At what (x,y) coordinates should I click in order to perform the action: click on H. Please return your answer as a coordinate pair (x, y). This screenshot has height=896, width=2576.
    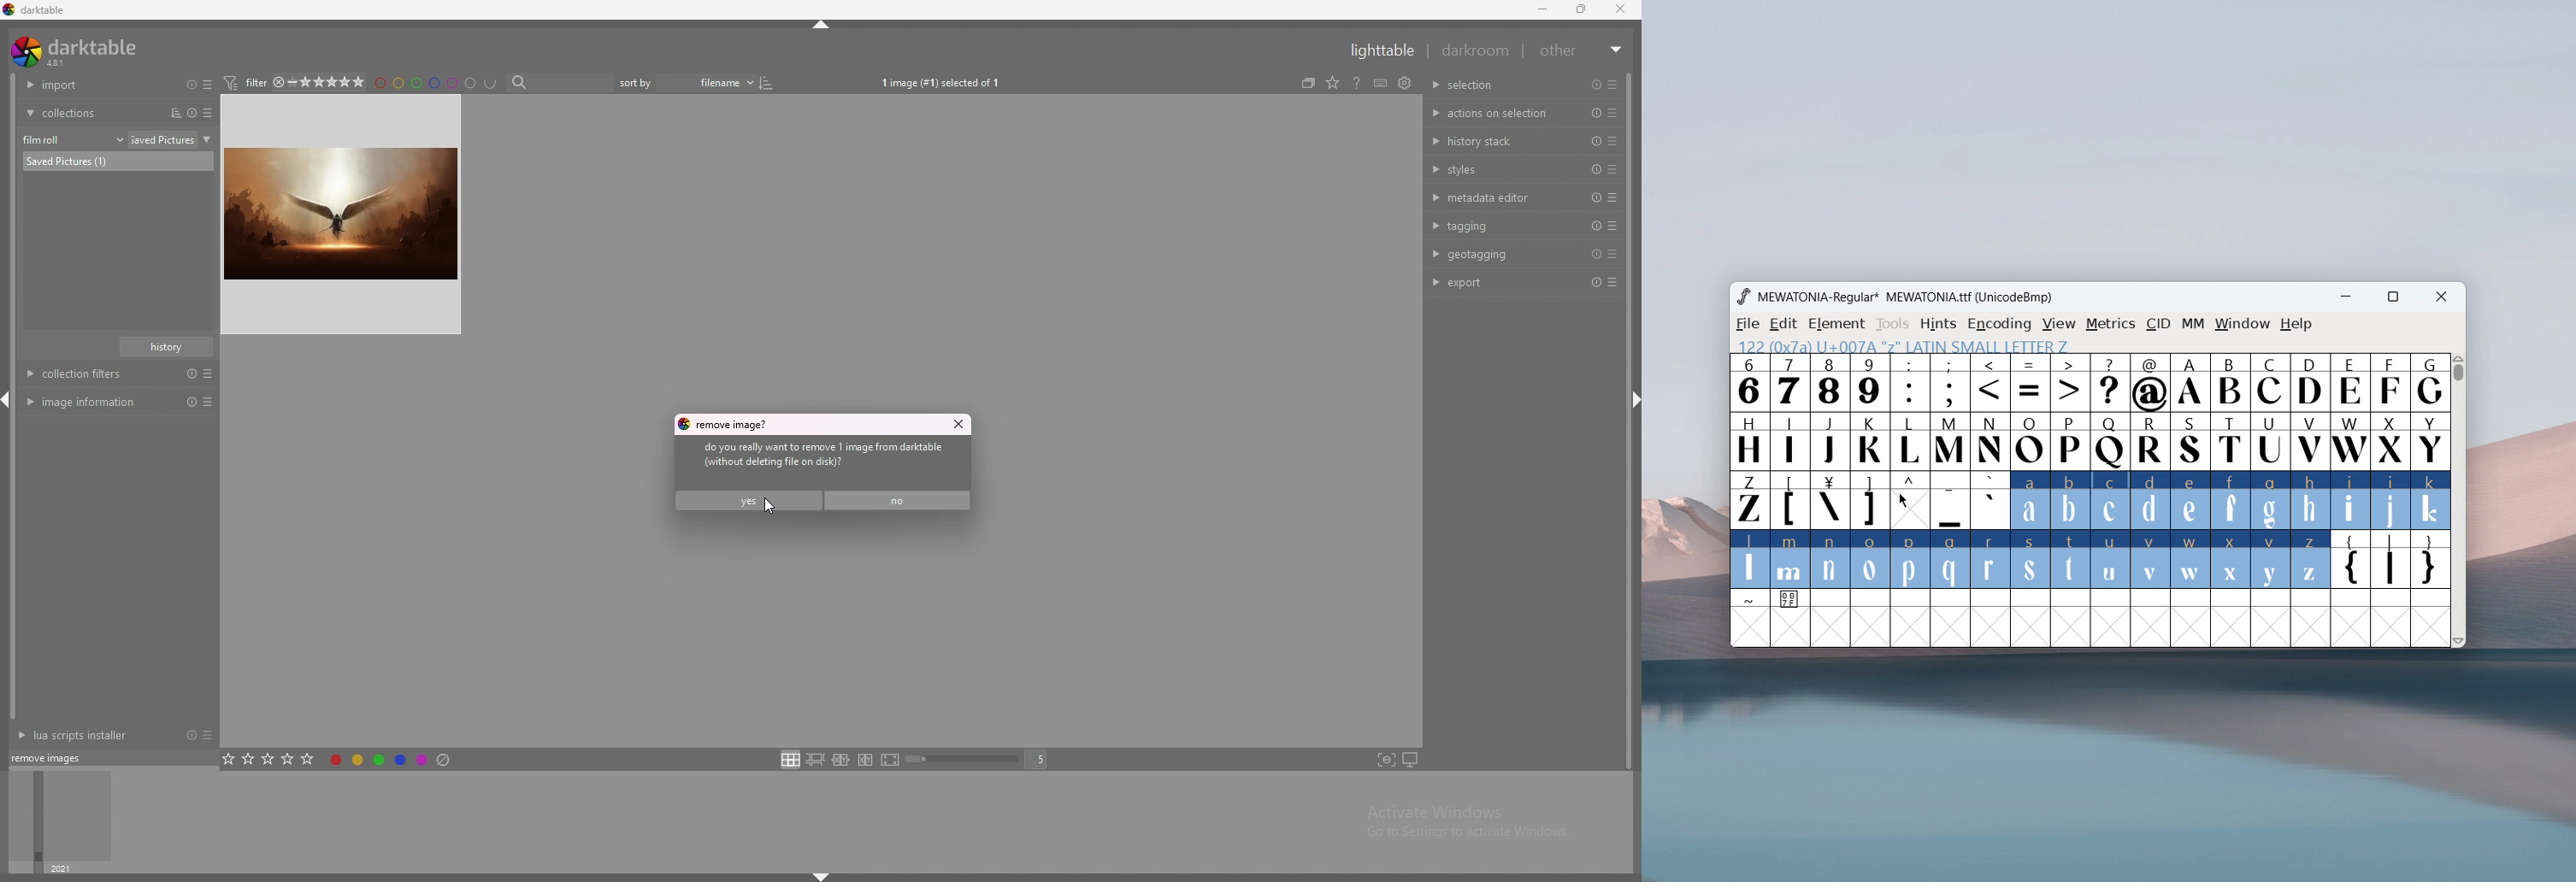
    Looking at the image, I should click on (1749, 439).